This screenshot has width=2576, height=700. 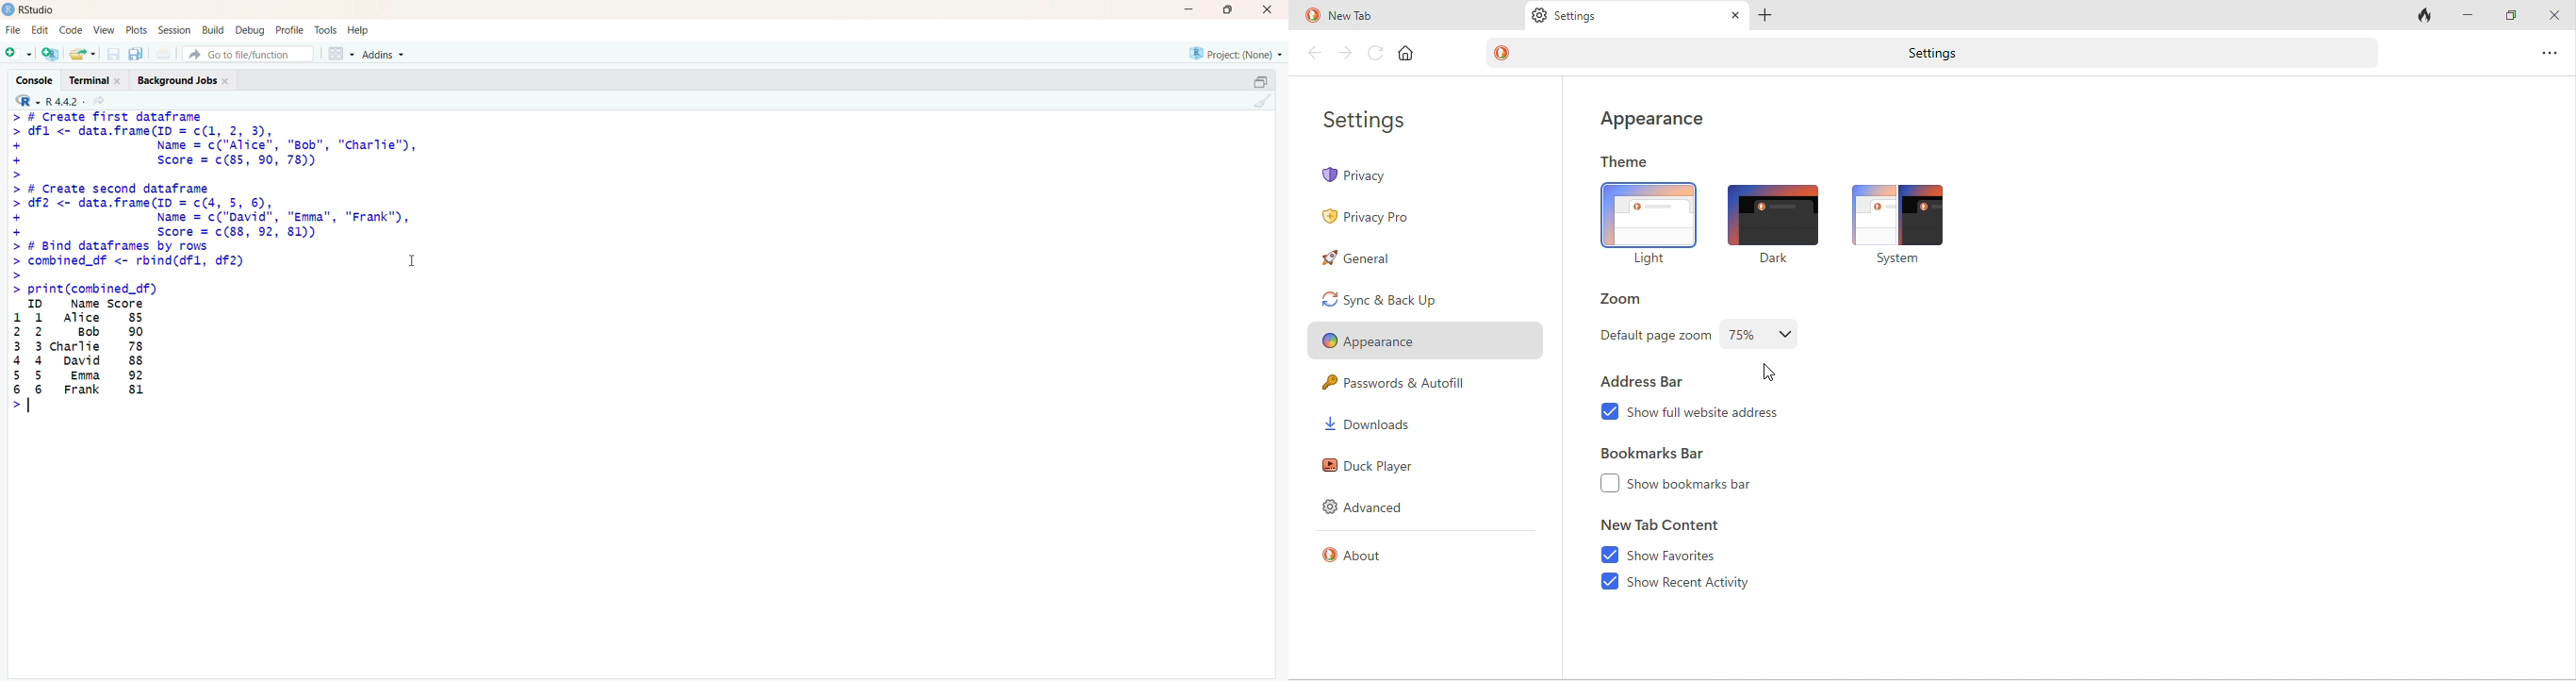 What do you see at coordinates (213, 30) in the screenshot?
I see `Build` at bounding box center [213, 30].